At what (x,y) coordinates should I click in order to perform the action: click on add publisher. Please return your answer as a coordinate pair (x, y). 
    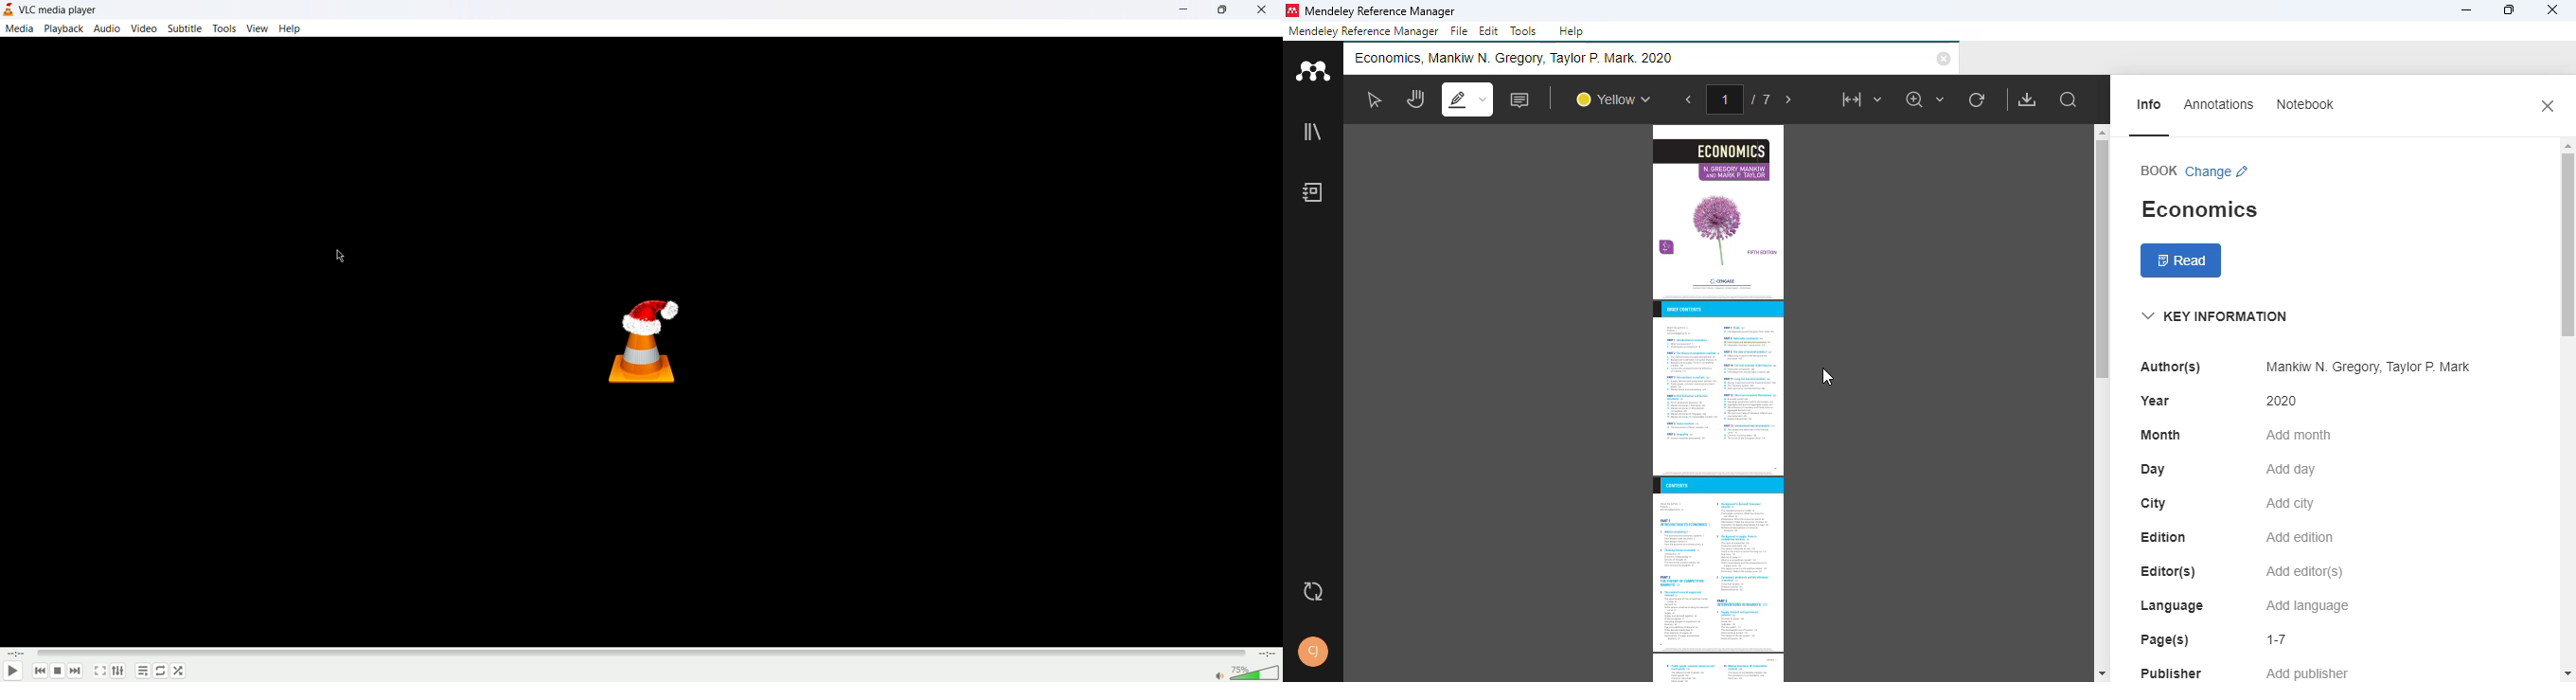
    Looking at the image, I should click on (2308, 672).